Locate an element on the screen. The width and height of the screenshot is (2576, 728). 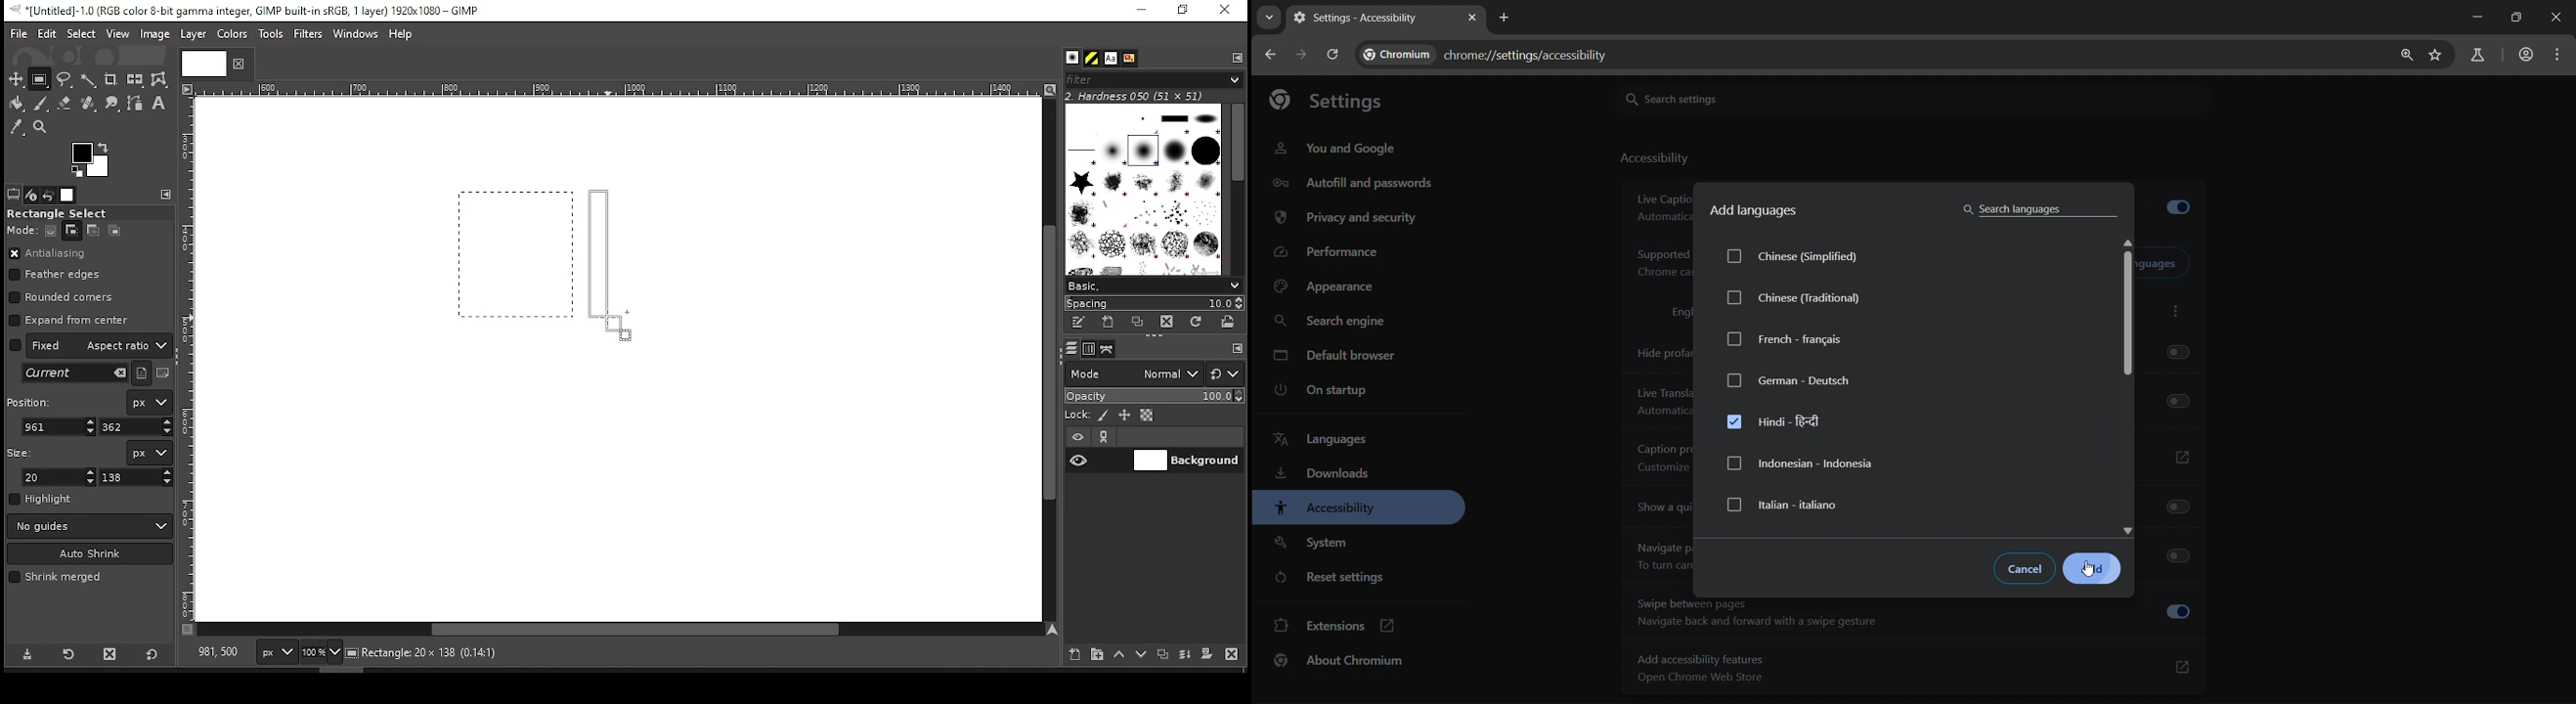
height is located at coordinates (137, 477).